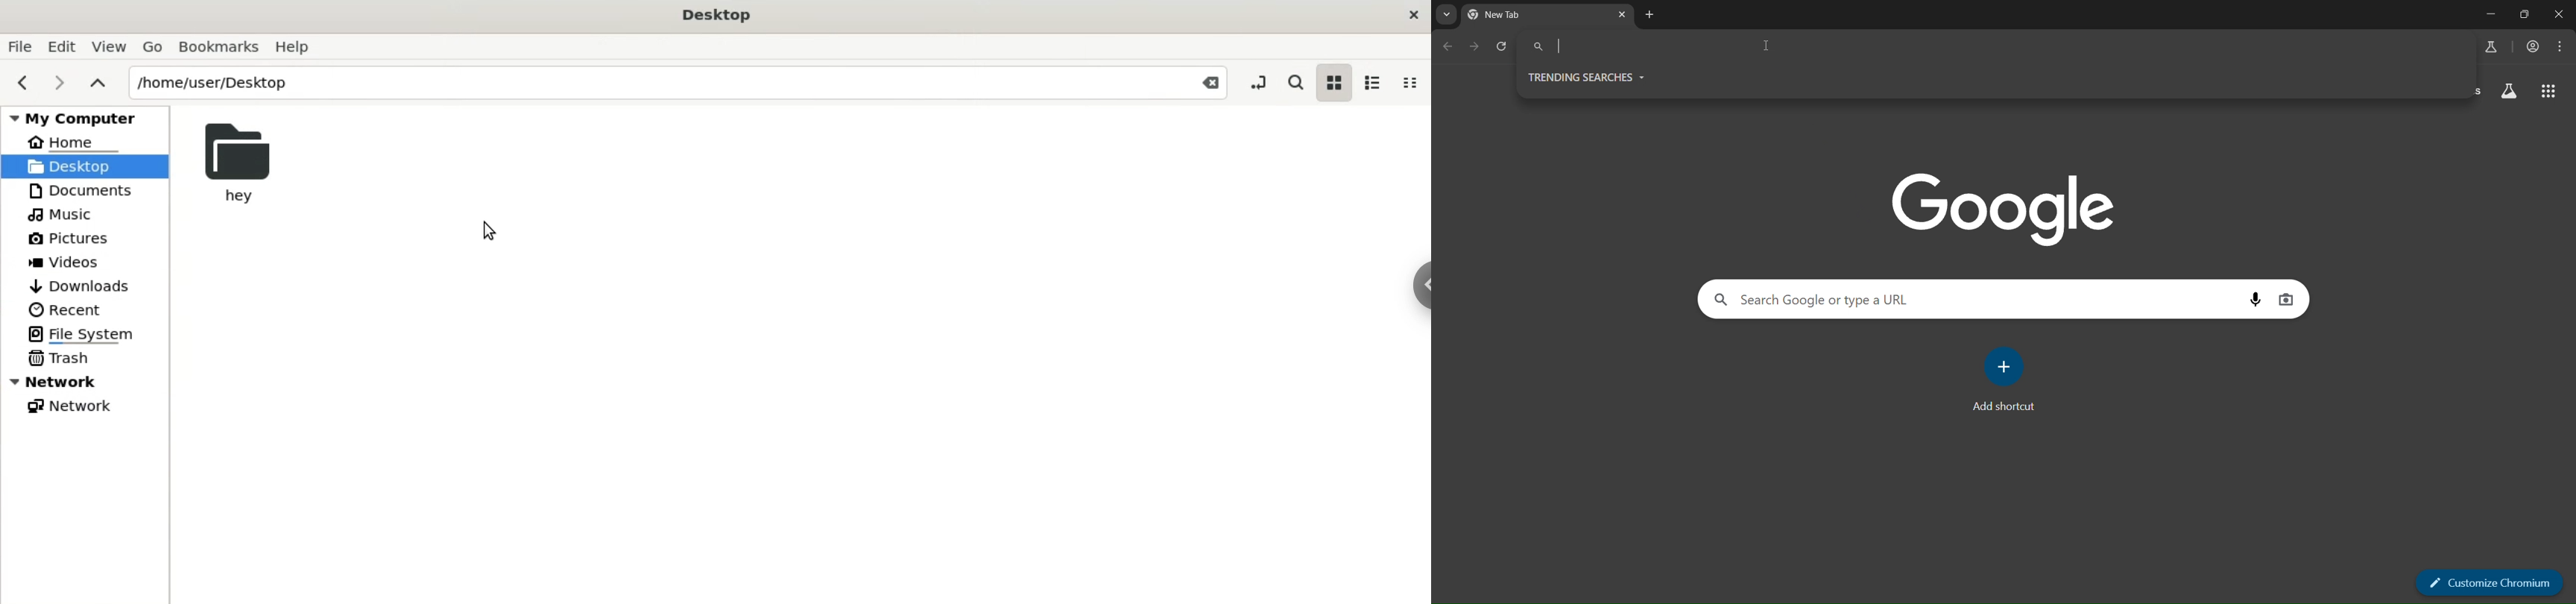 Image resolution: width=2576 pixels, height=616 pixels. I want to click on menu, so click(2563, 46).